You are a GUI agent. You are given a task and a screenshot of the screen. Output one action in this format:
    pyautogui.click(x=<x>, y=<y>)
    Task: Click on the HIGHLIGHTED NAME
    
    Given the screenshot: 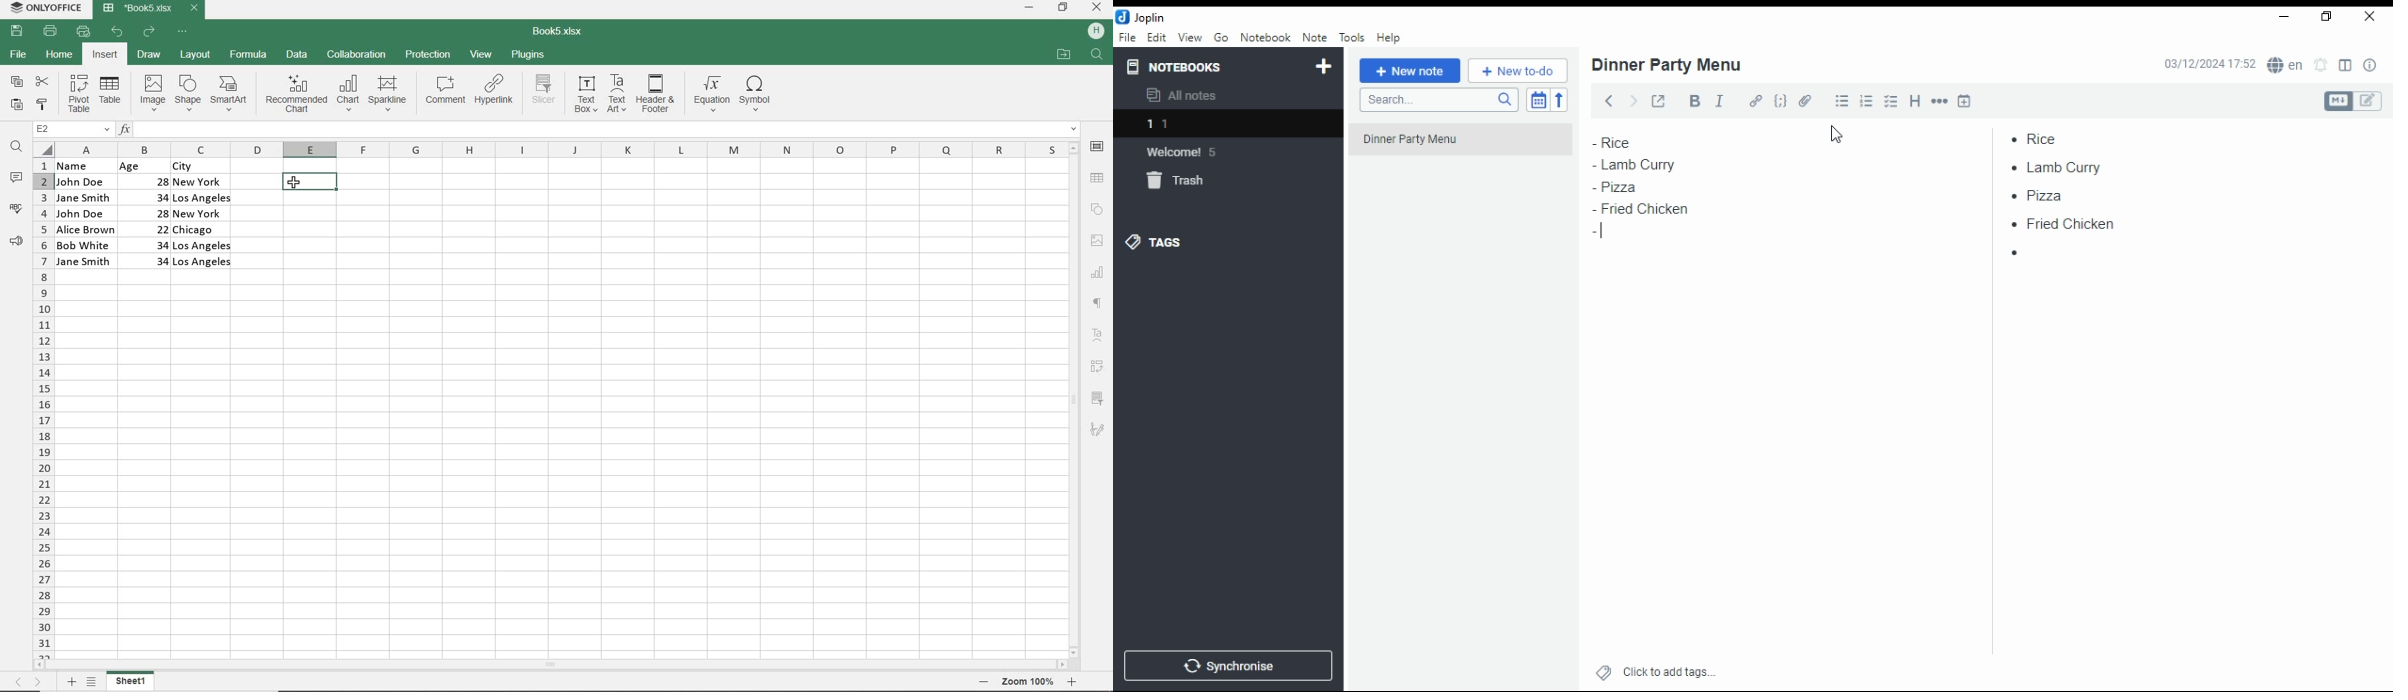 What is the action you would take?
    pyautogui.click(x=310, y=182)
    